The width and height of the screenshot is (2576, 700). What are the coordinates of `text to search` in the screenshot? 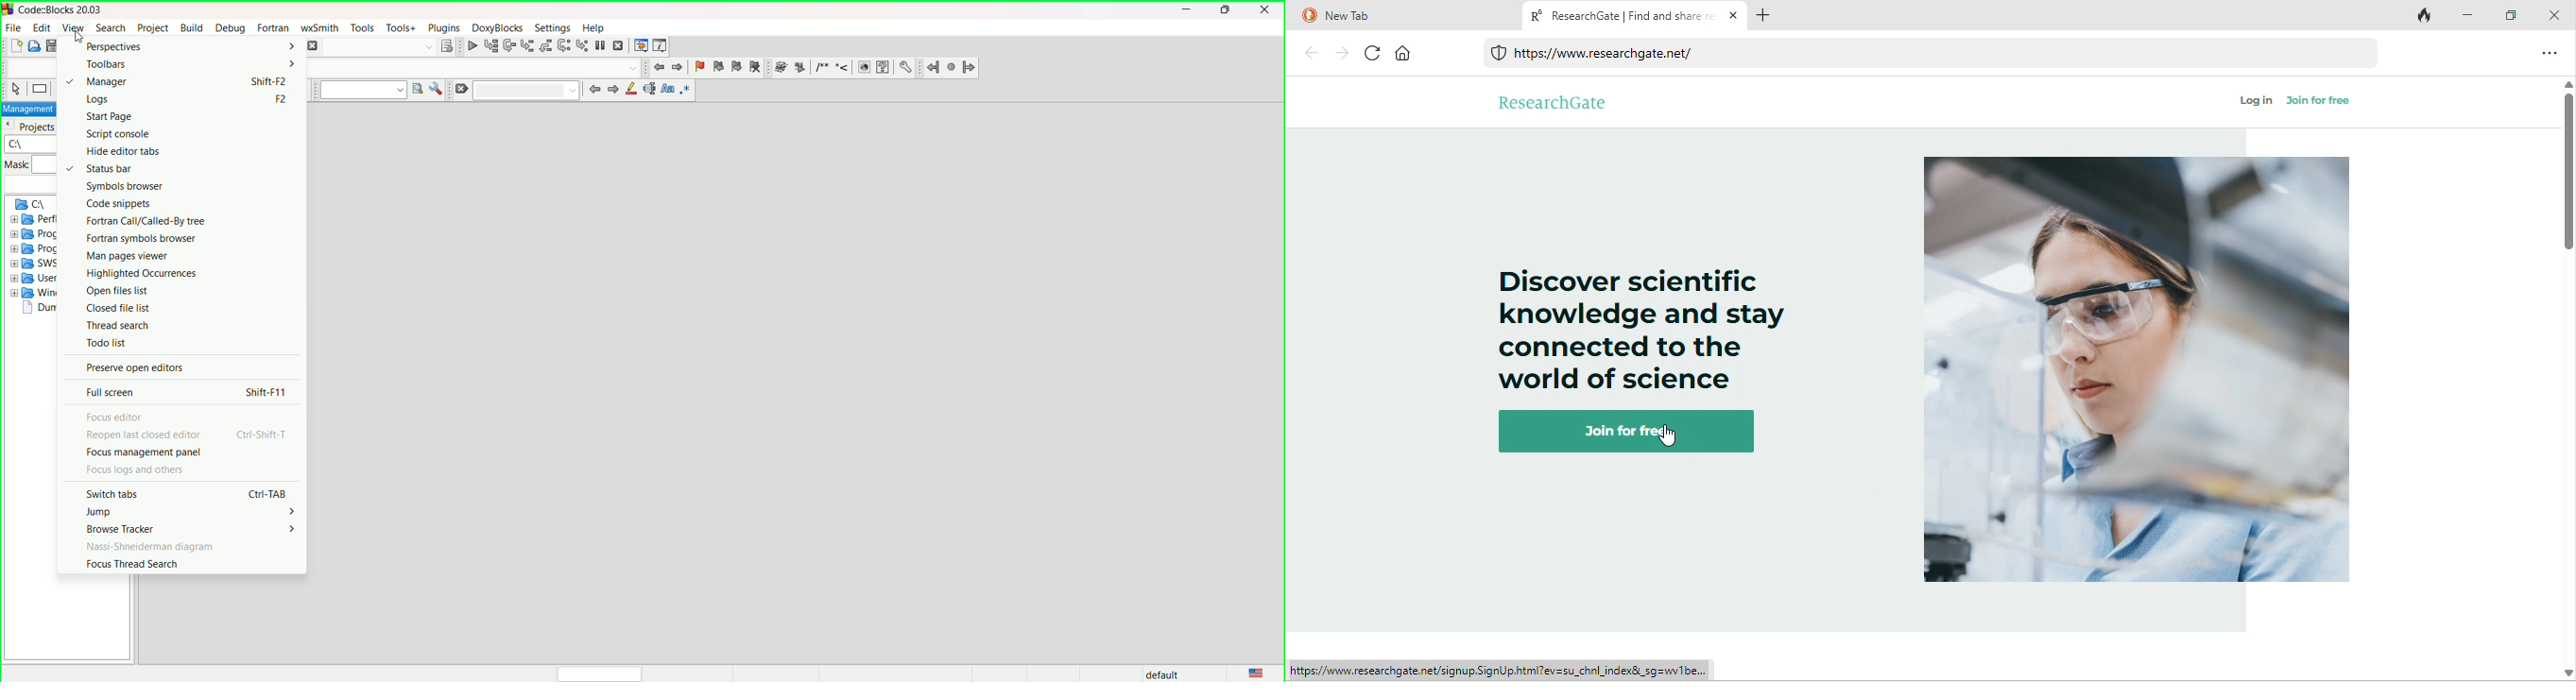 It's located at (363, 90).